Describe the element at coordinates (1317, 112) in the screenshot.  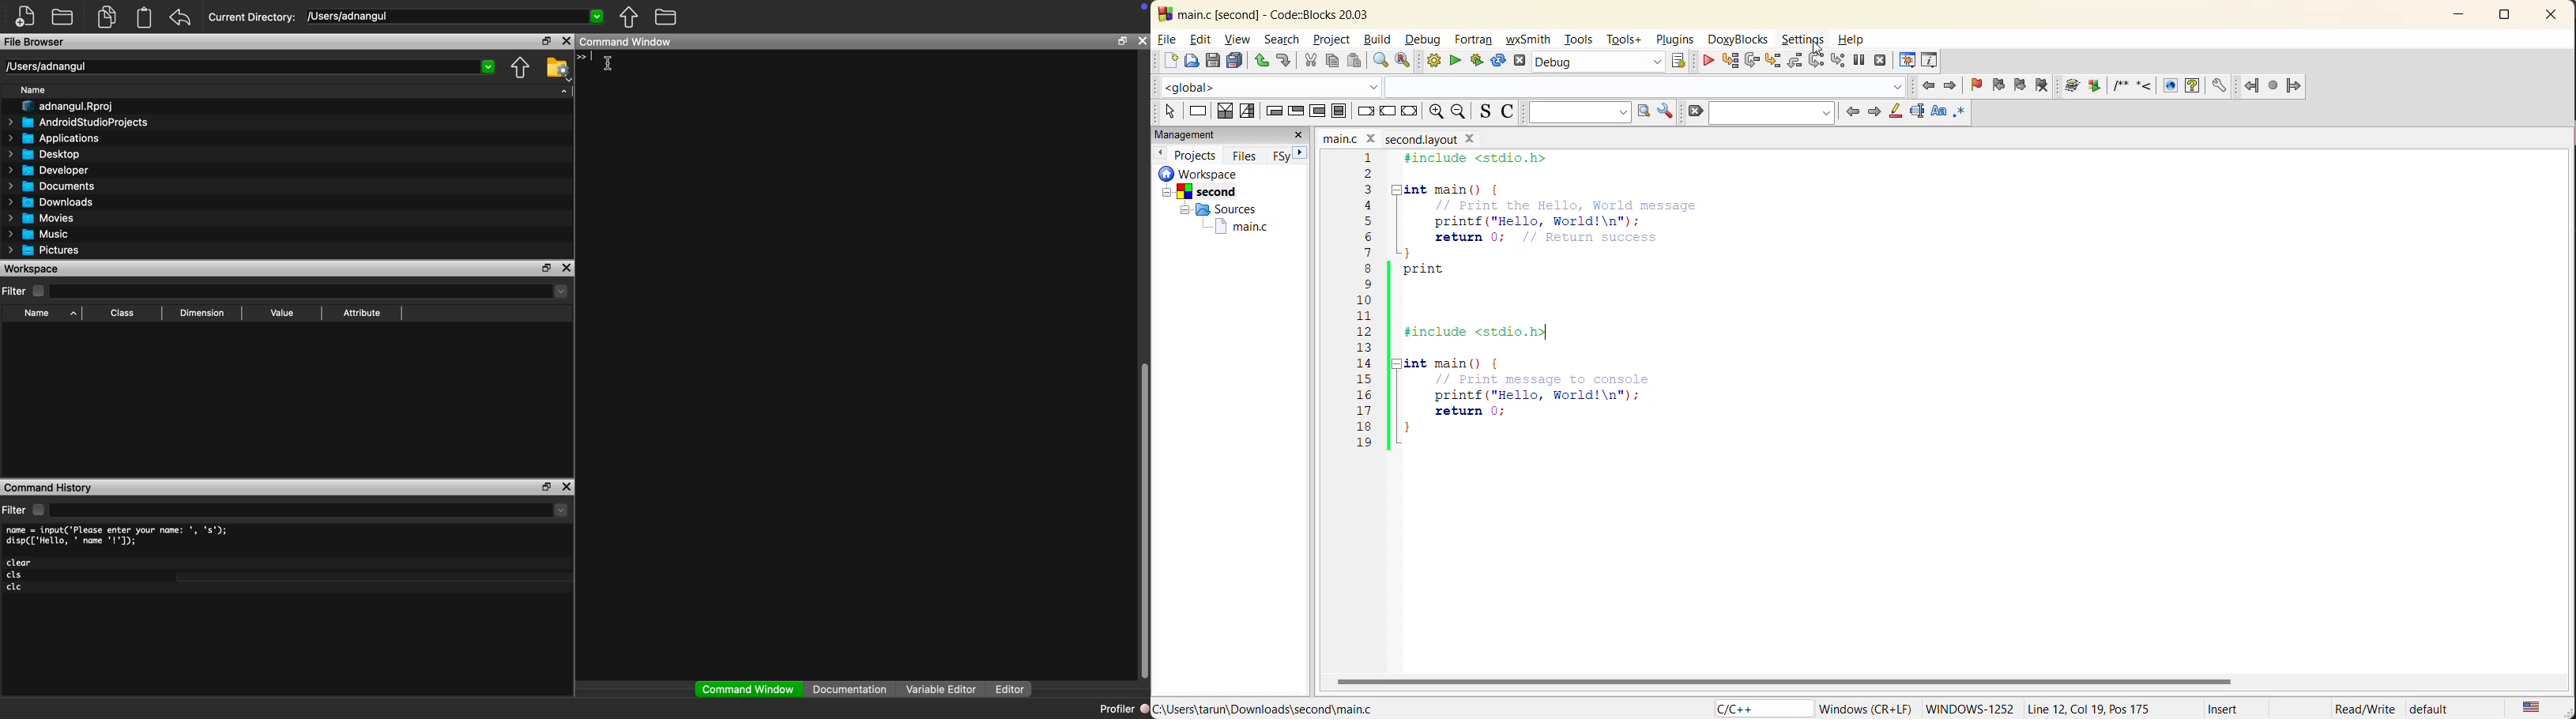
I see `counting loop` at that location.